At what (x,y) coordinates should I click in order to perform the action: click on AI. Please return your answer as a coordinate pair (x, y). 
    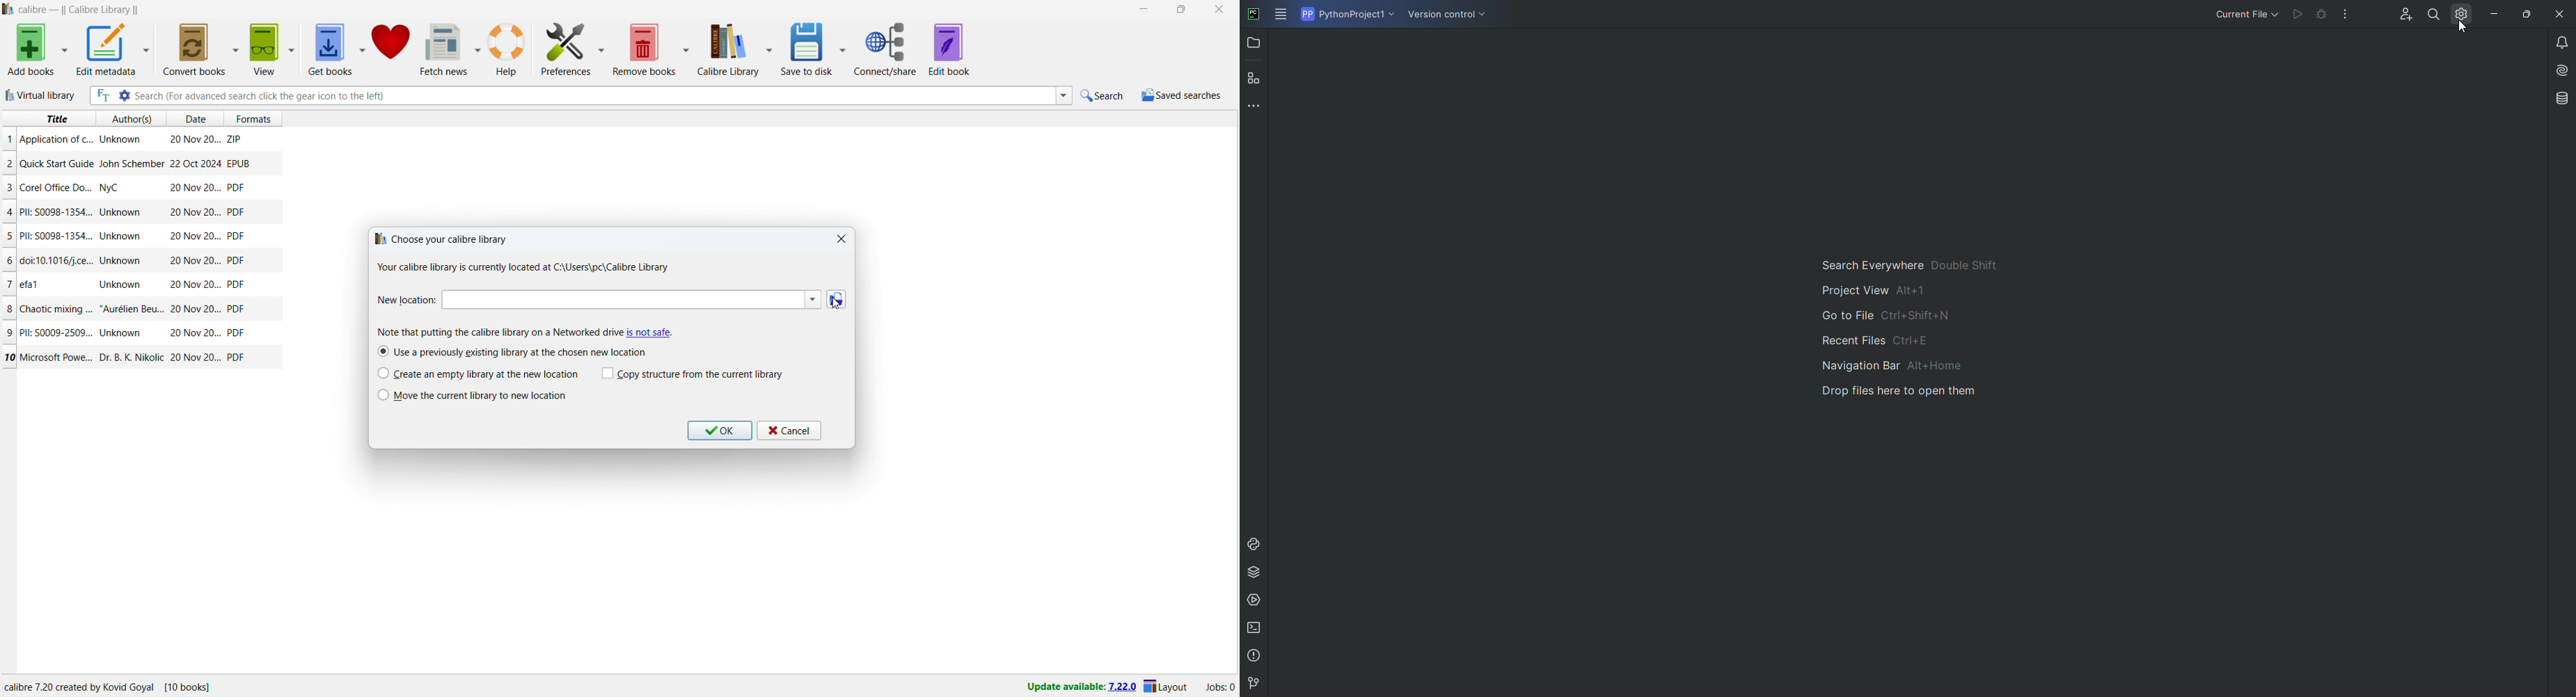
    Looking at the image, I should click on (2557, 69).